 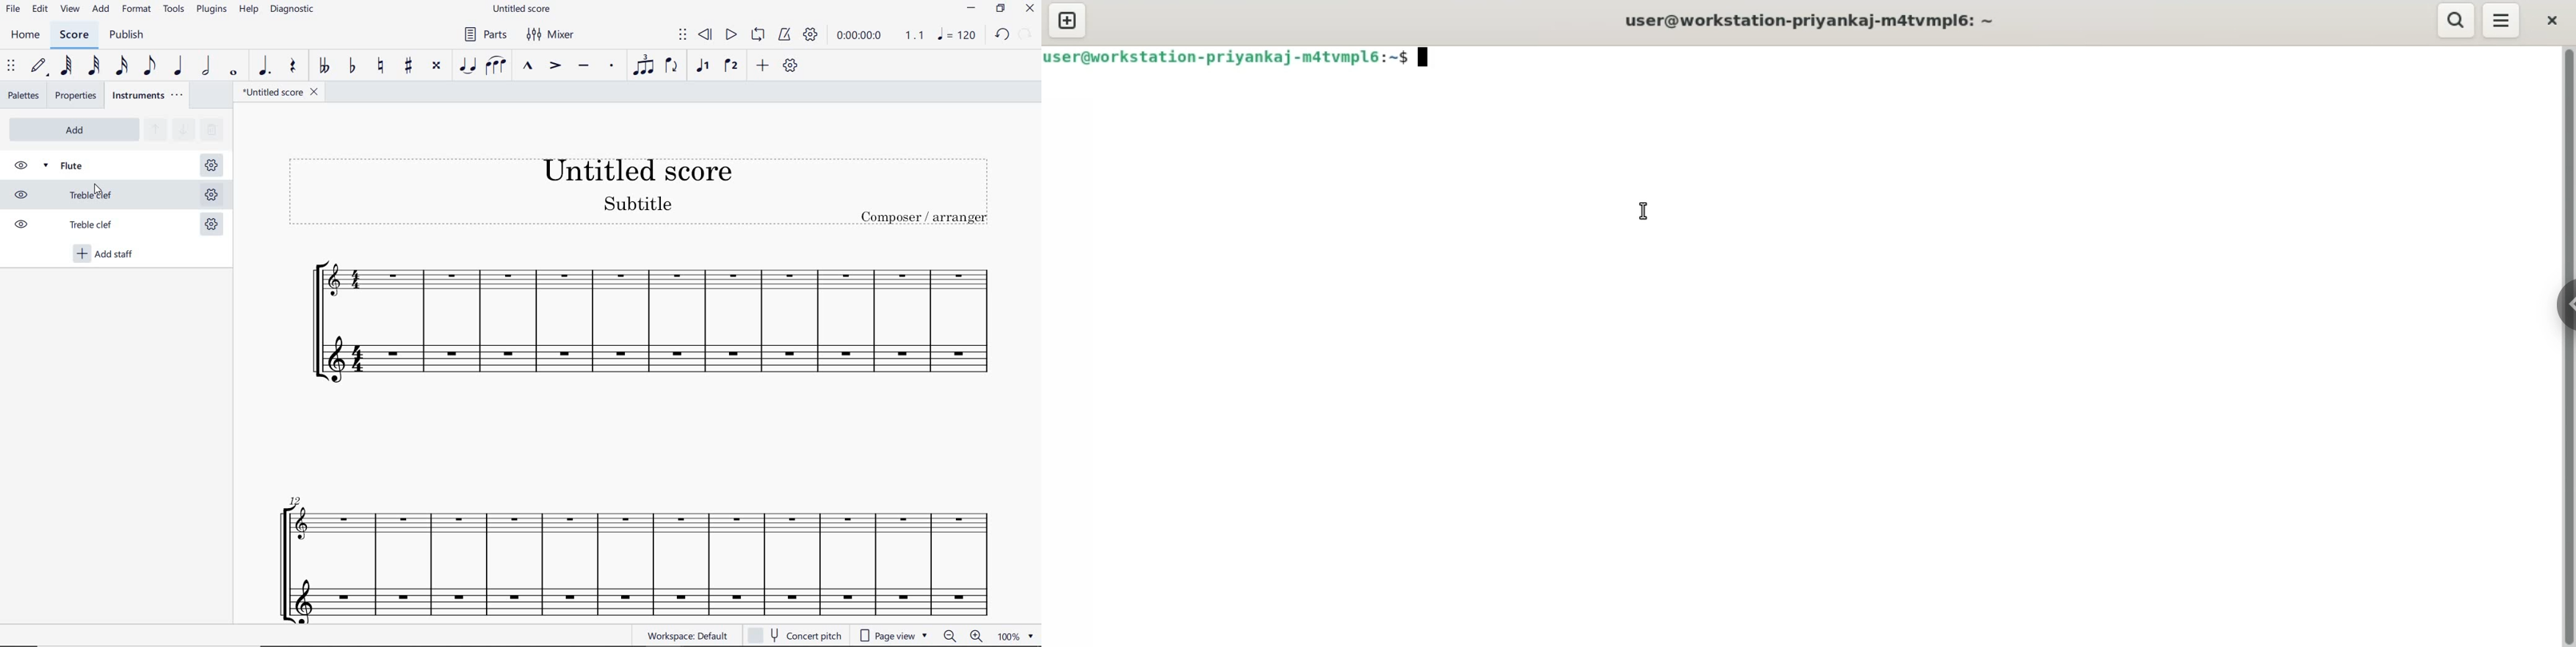 What do you see at coordinates (730, 35) in the screenshot?
I see `PLAY` at bounding box center [730, 35].